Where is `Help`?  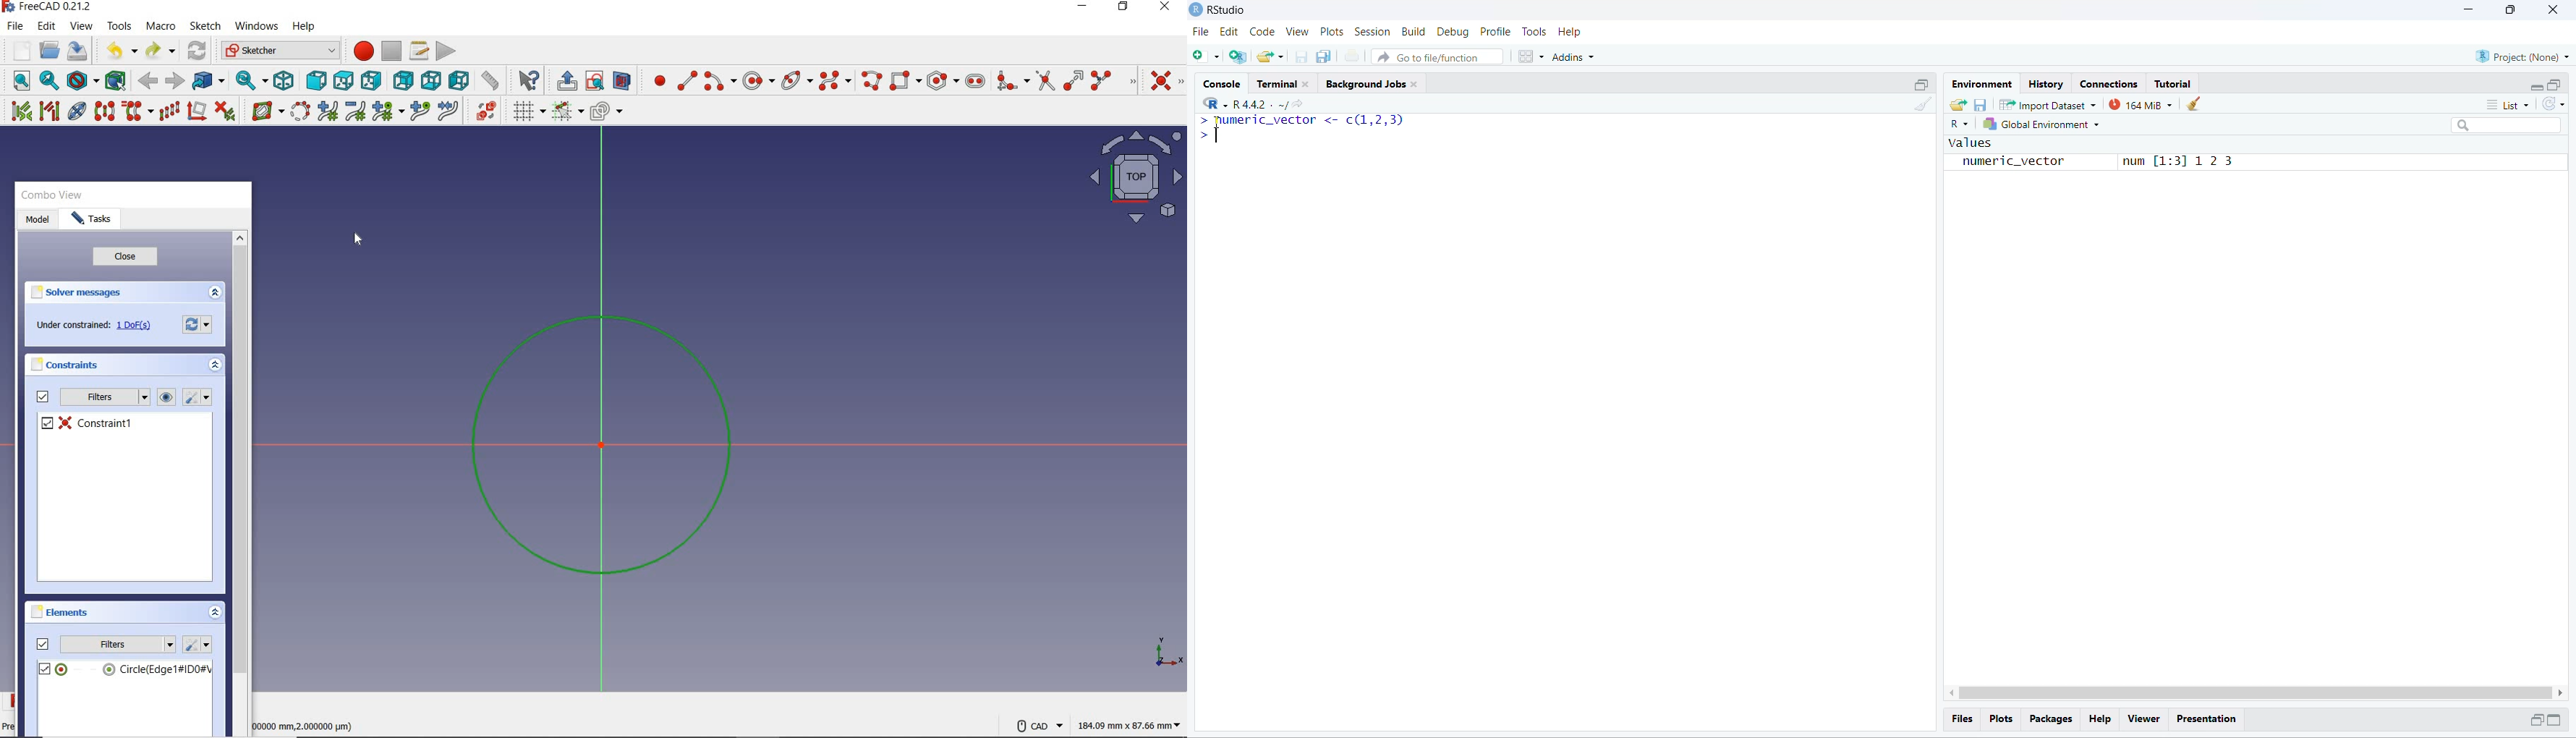
Help is located at coordinates (1571, 32).